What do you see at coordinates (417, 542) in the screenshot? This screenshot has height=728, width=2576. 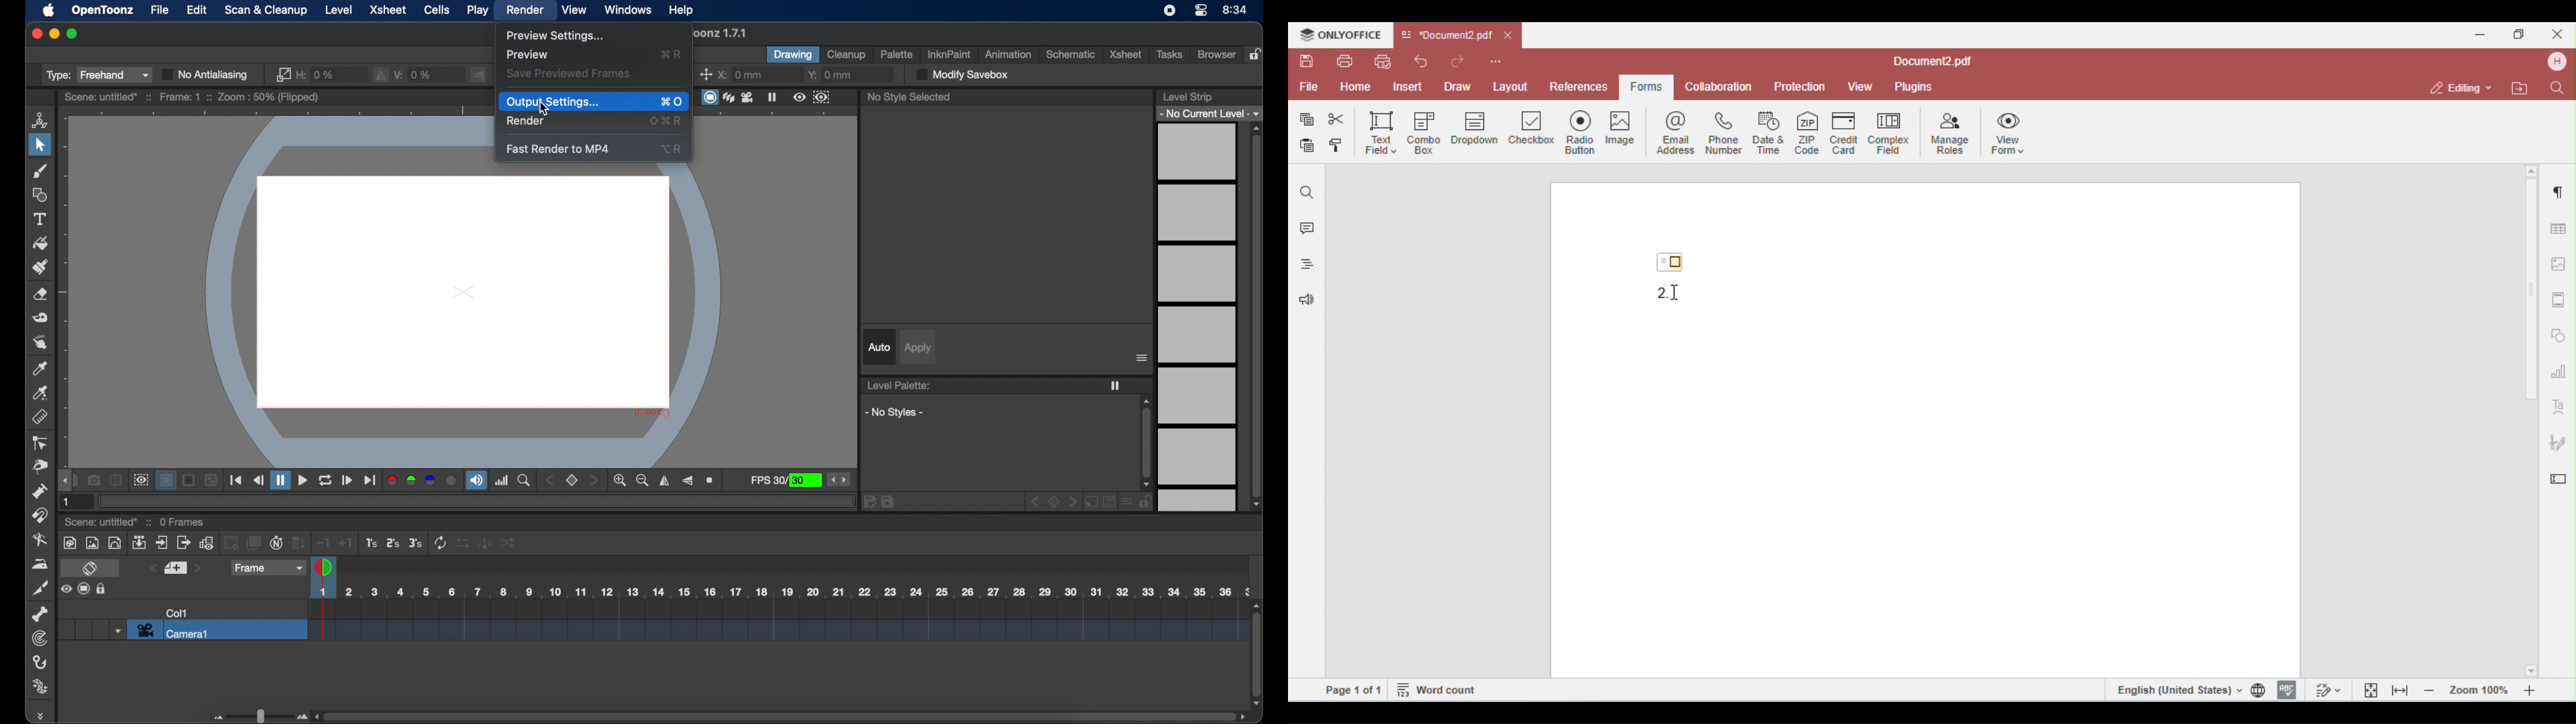 I see `` at bounding box center [417, 542].